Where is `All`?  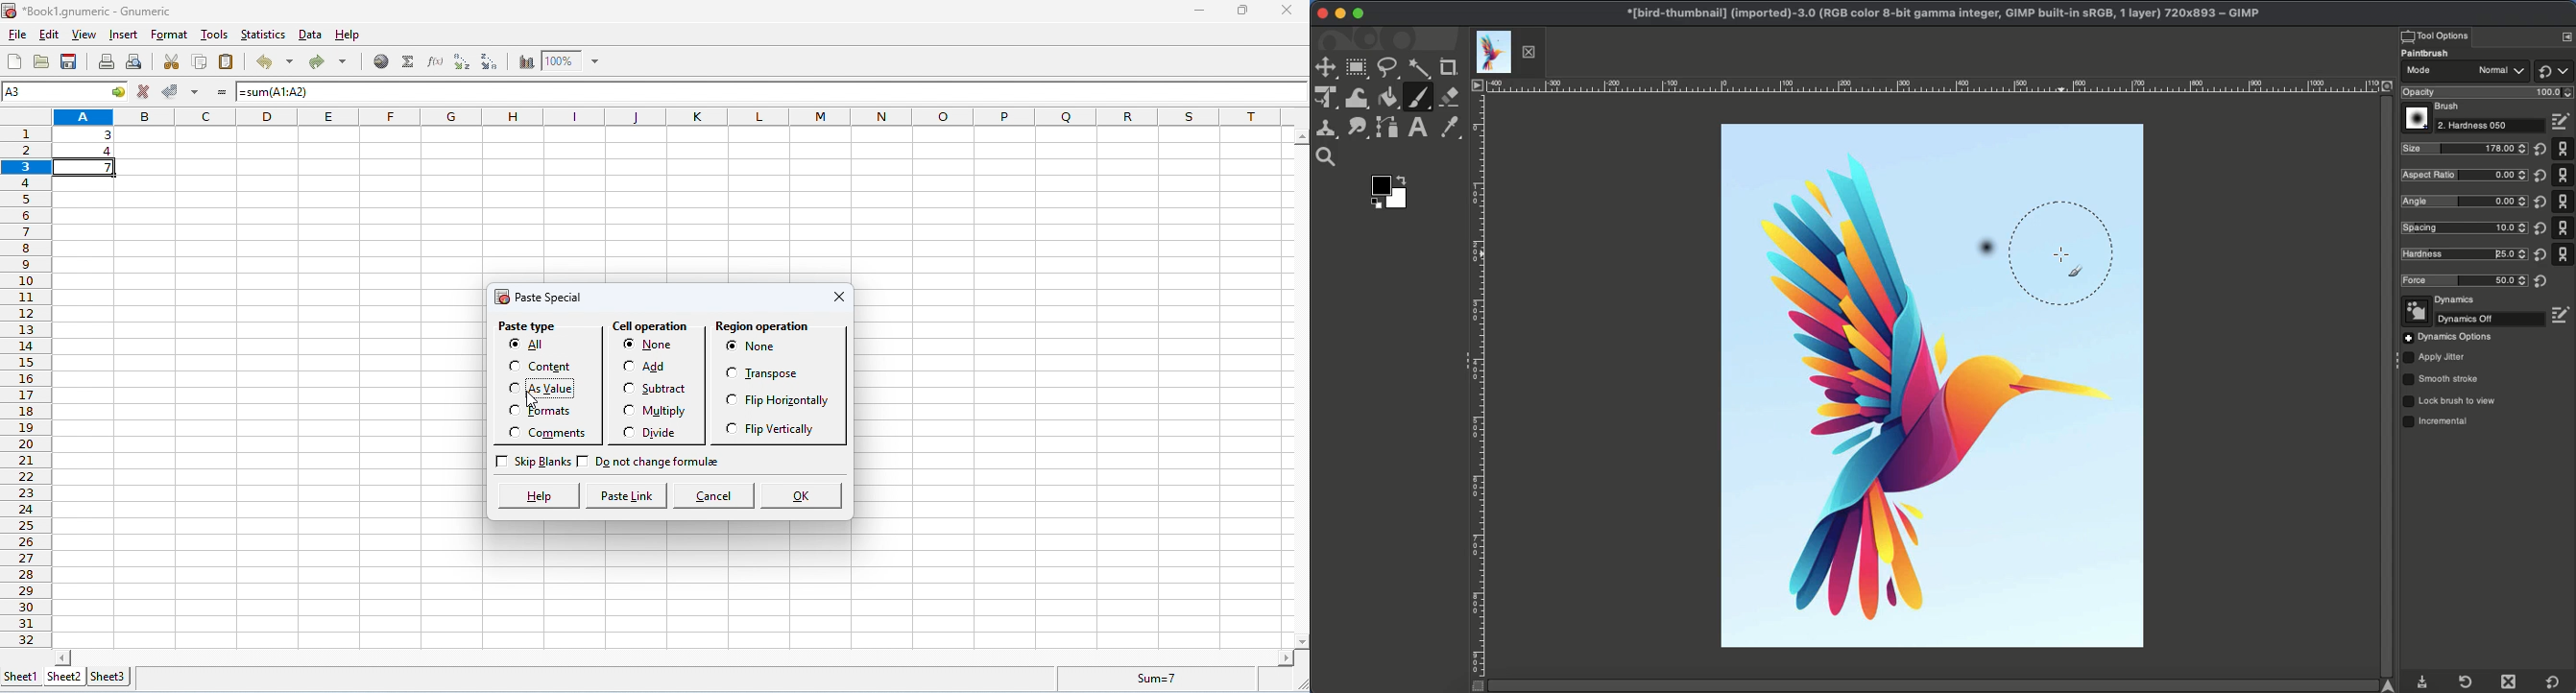
All is located at coordinates (536, 344).